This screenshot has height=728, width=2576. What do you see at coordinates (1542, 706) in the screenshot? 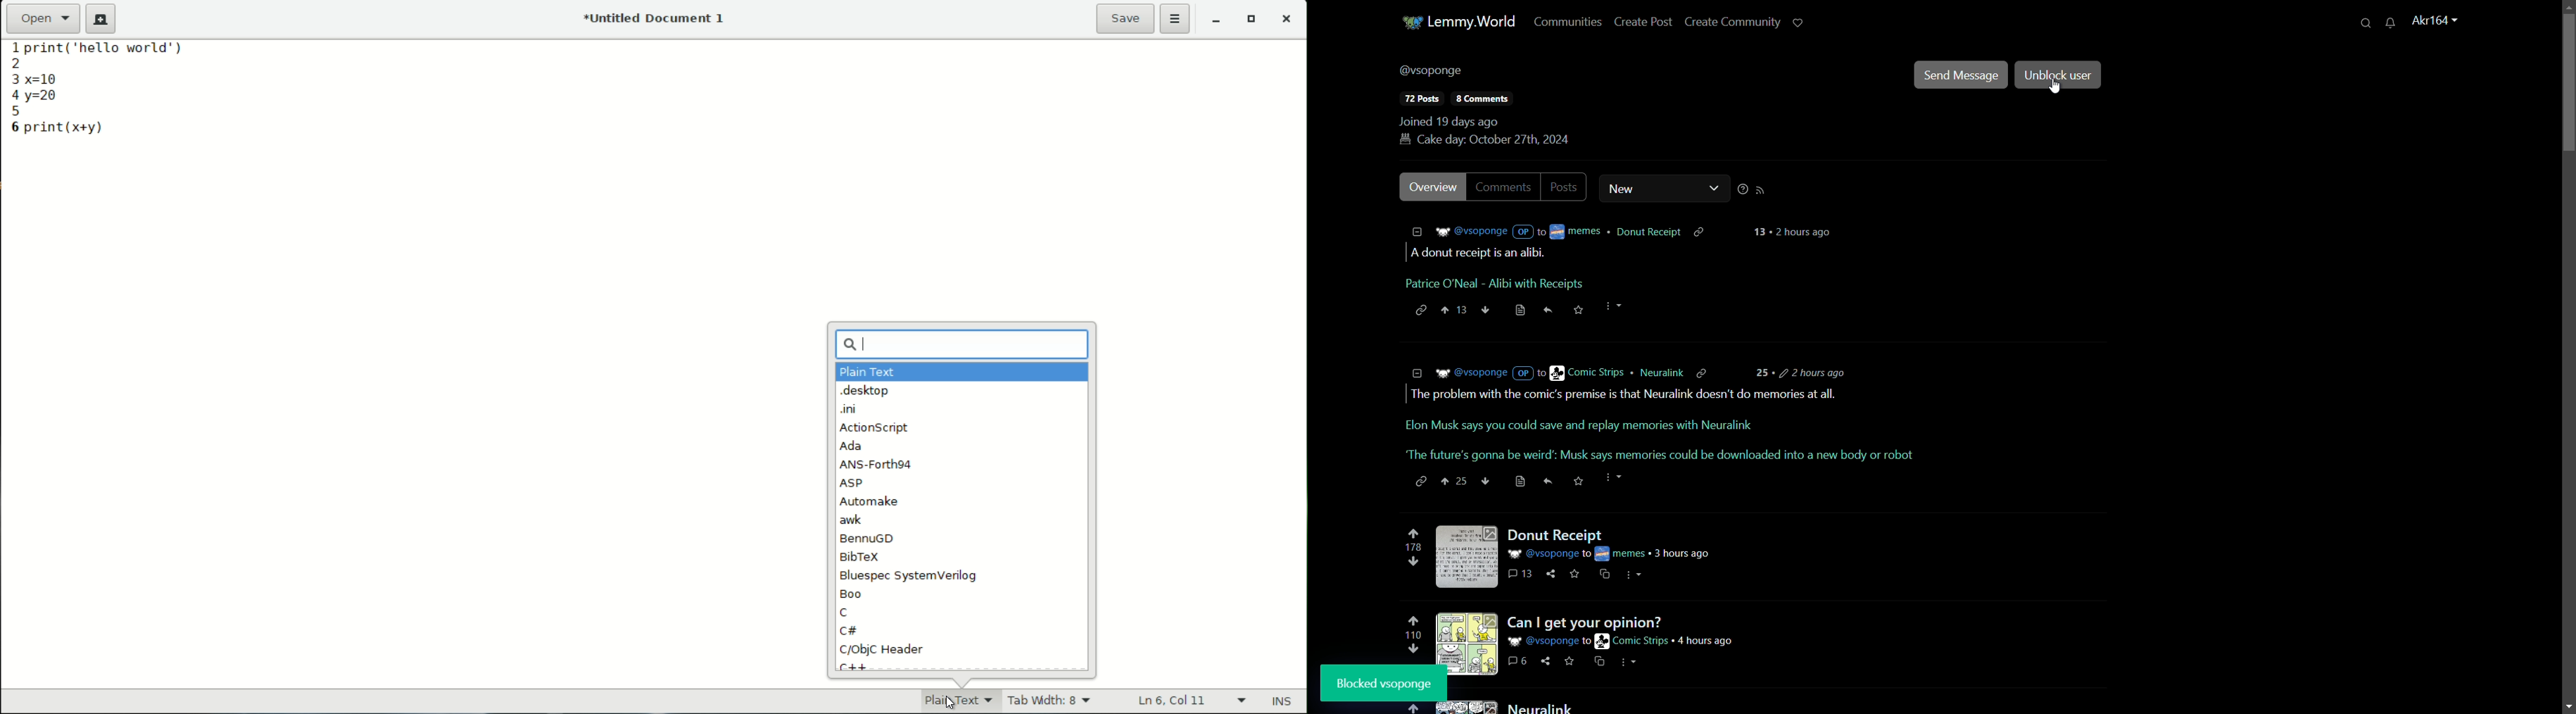
I see `post-3` at bounding box center [1542, 706].